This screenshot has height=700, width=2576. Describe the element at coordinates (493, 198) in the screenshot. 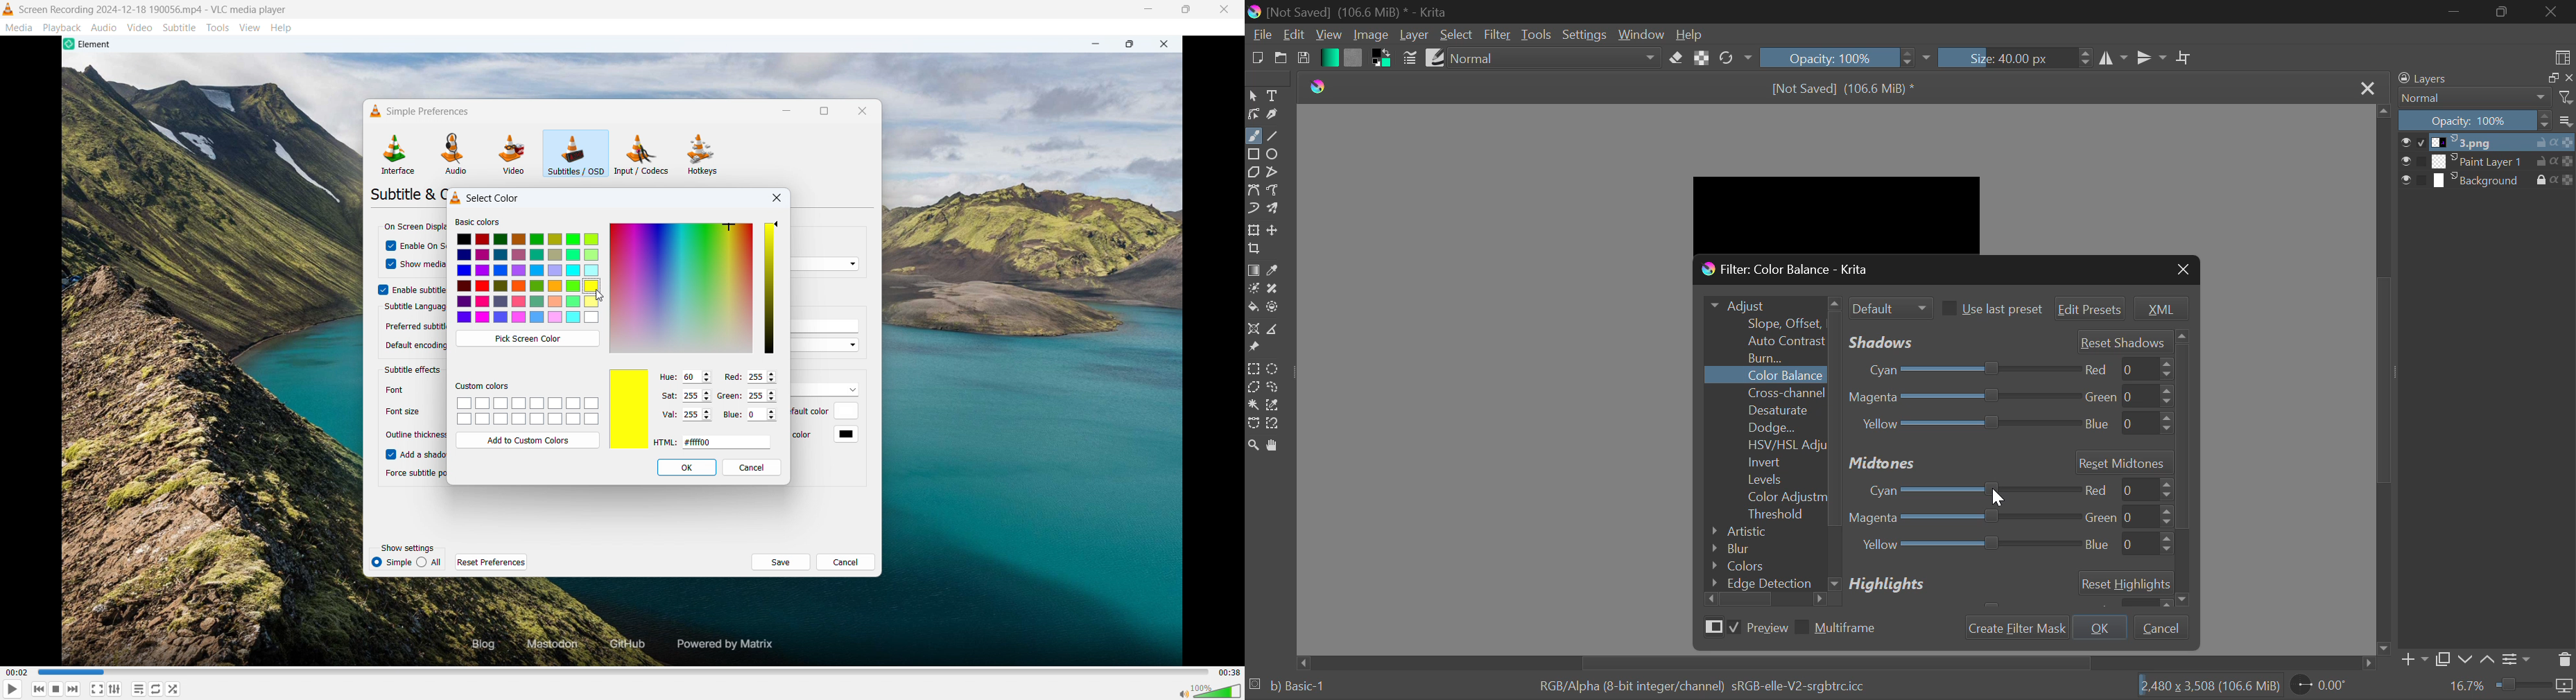

I see `Select colour ` at that location.